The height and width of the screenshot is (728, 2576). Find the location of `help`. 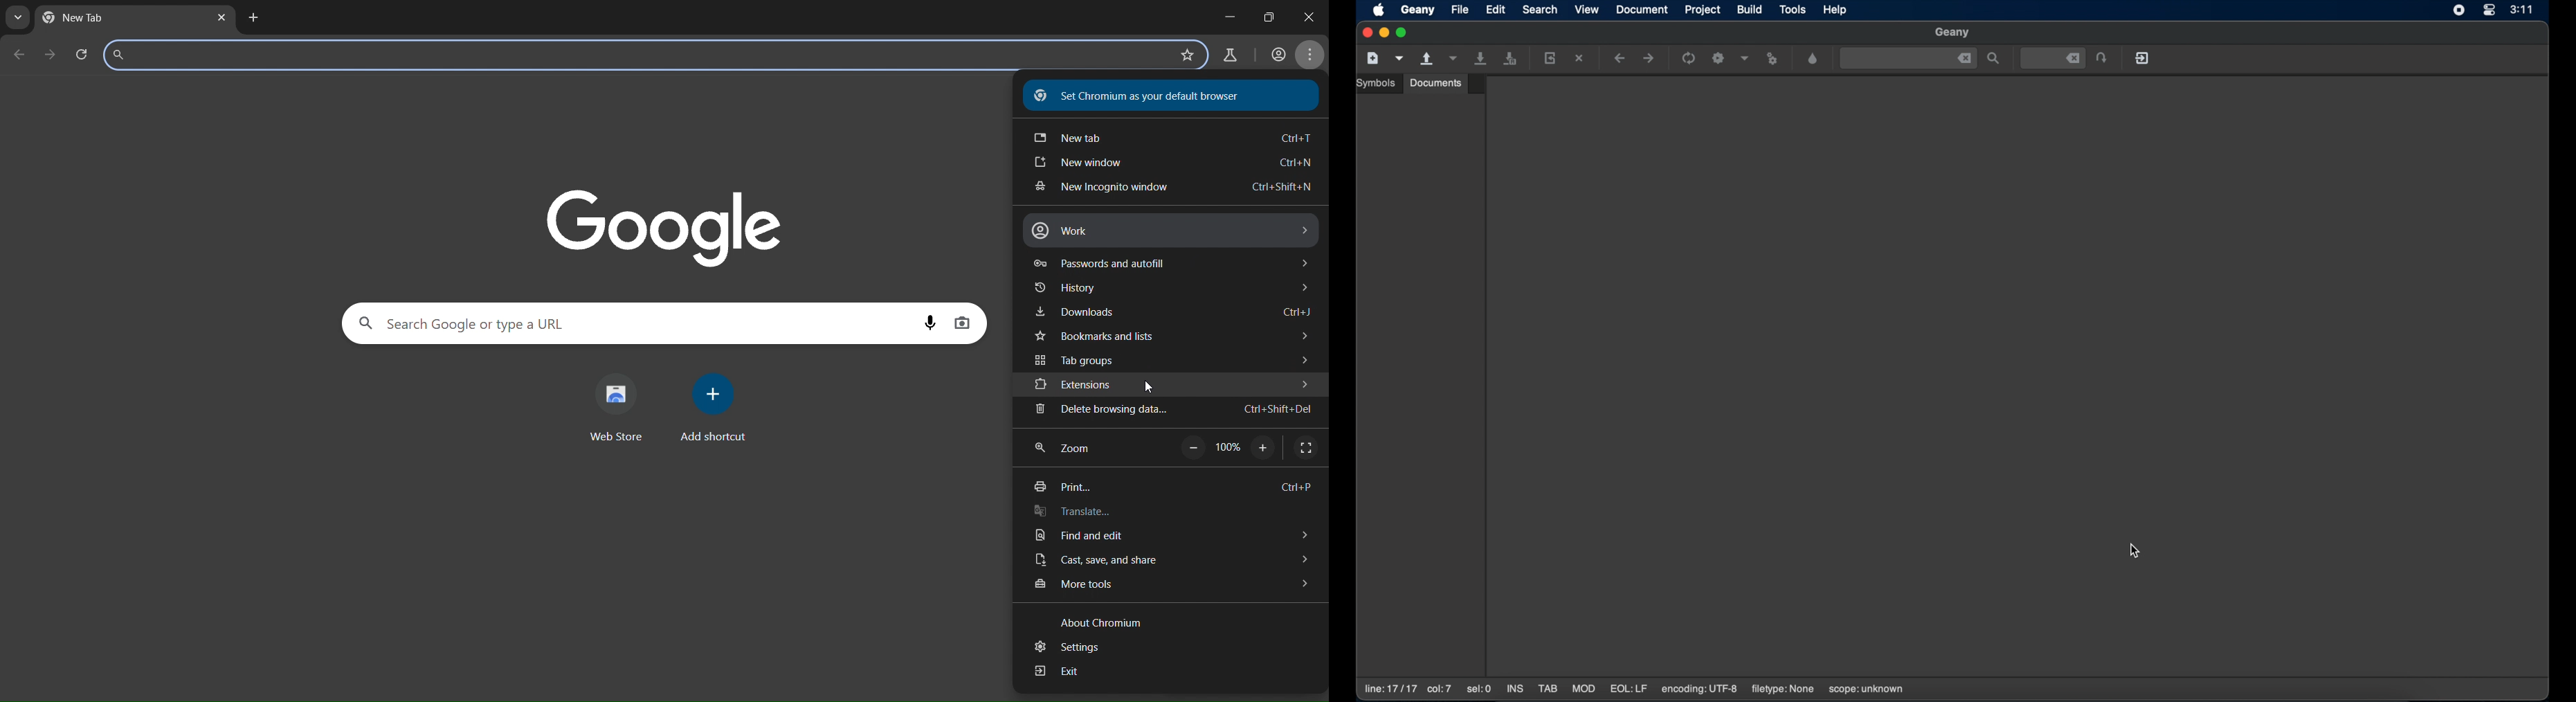

help is located at coordinates (1836, 10).